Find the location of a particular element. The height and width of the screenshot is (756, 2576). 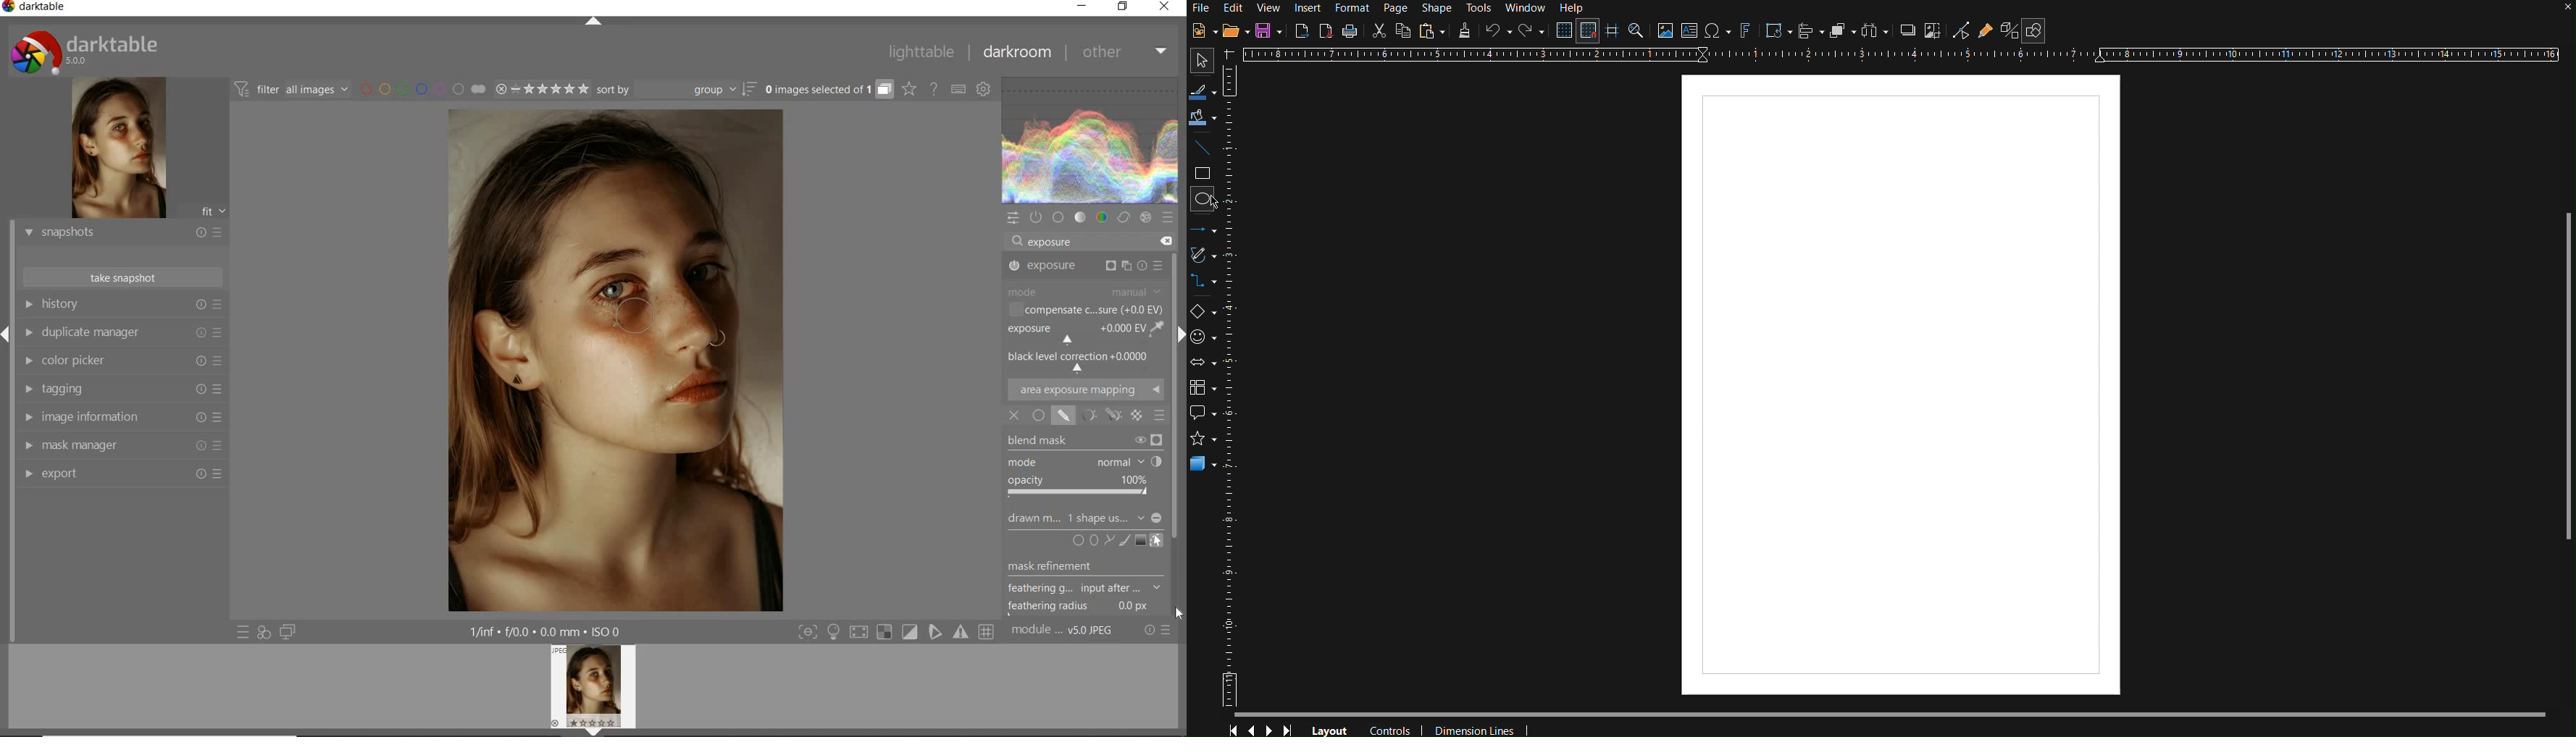

expand/collapse is located at coordinates (593, 23).